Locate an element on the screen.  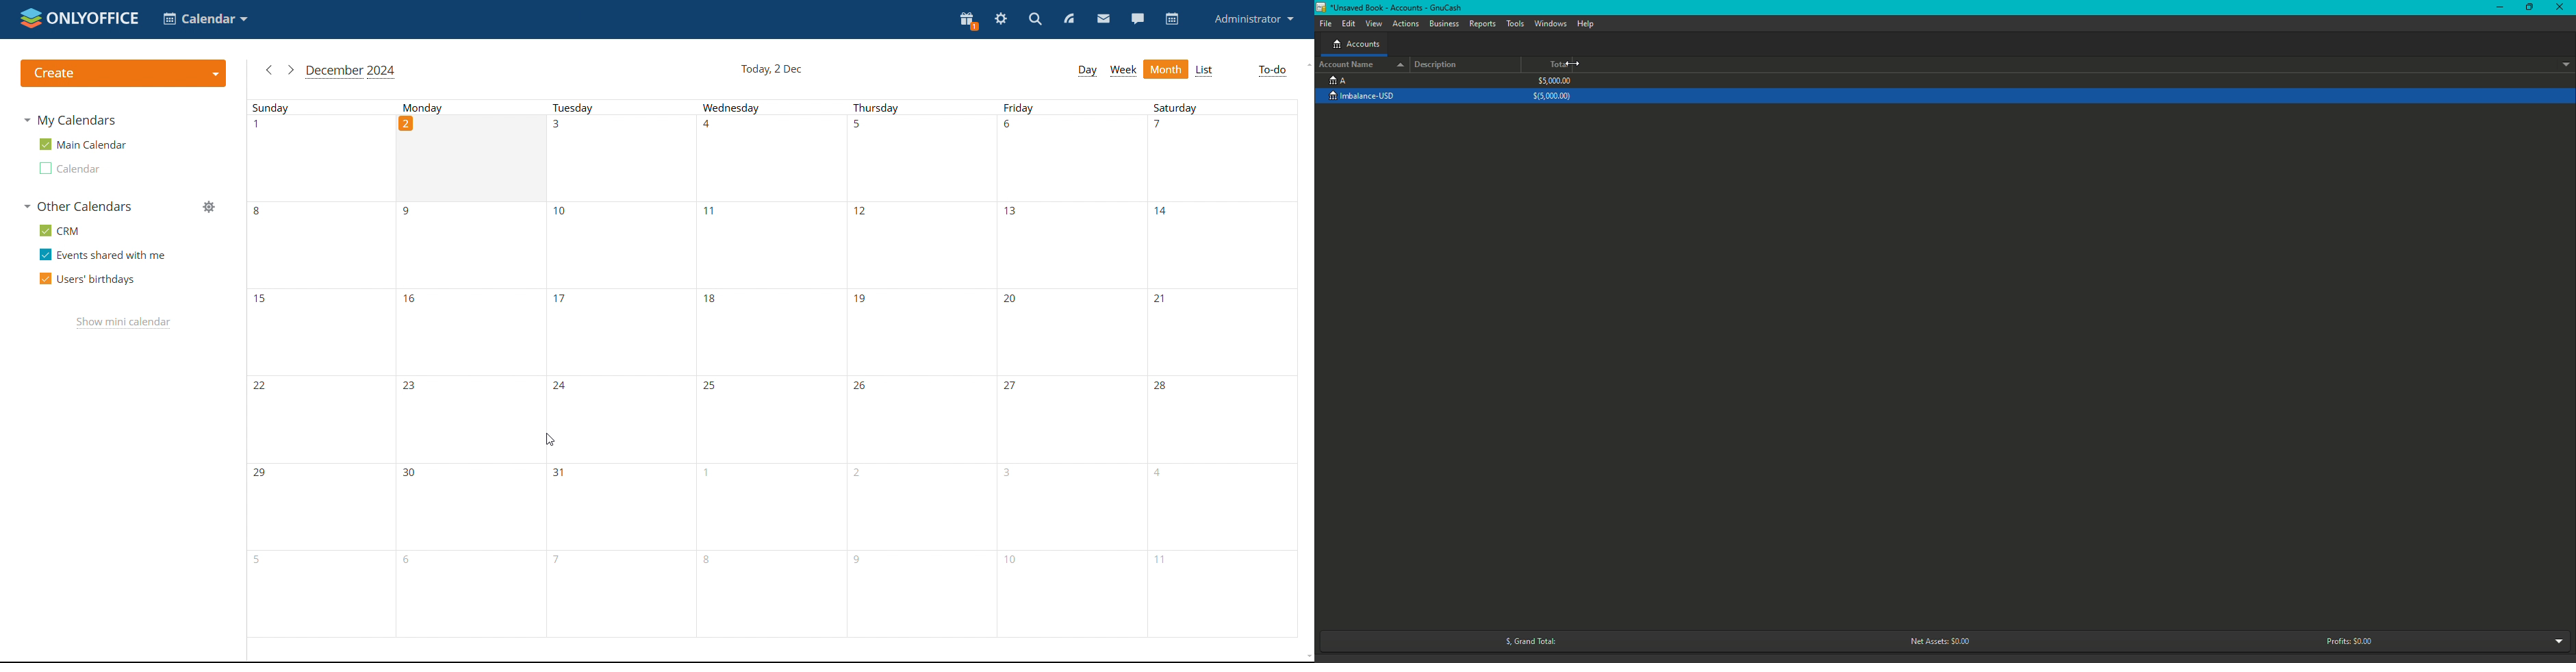
wednesday is located at coordinates (768, 368).